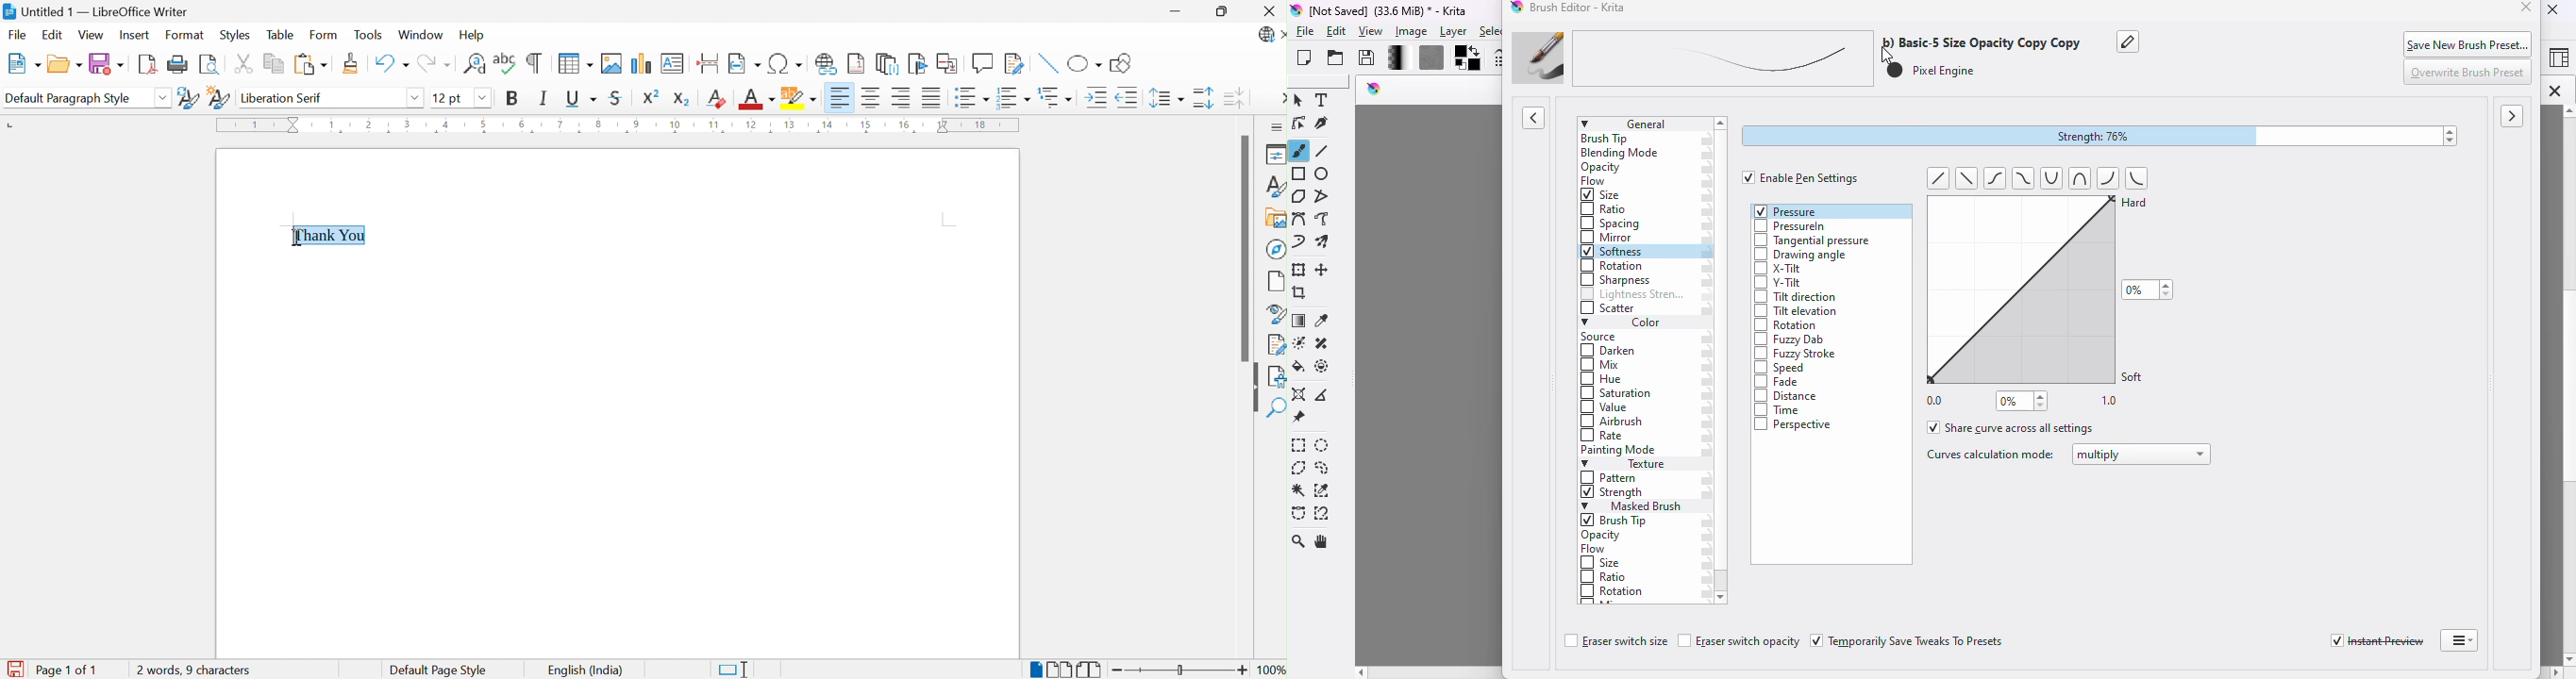  Describe the element at coordinates (758, 100) in the screenshot. I see `Font Color` at that location.